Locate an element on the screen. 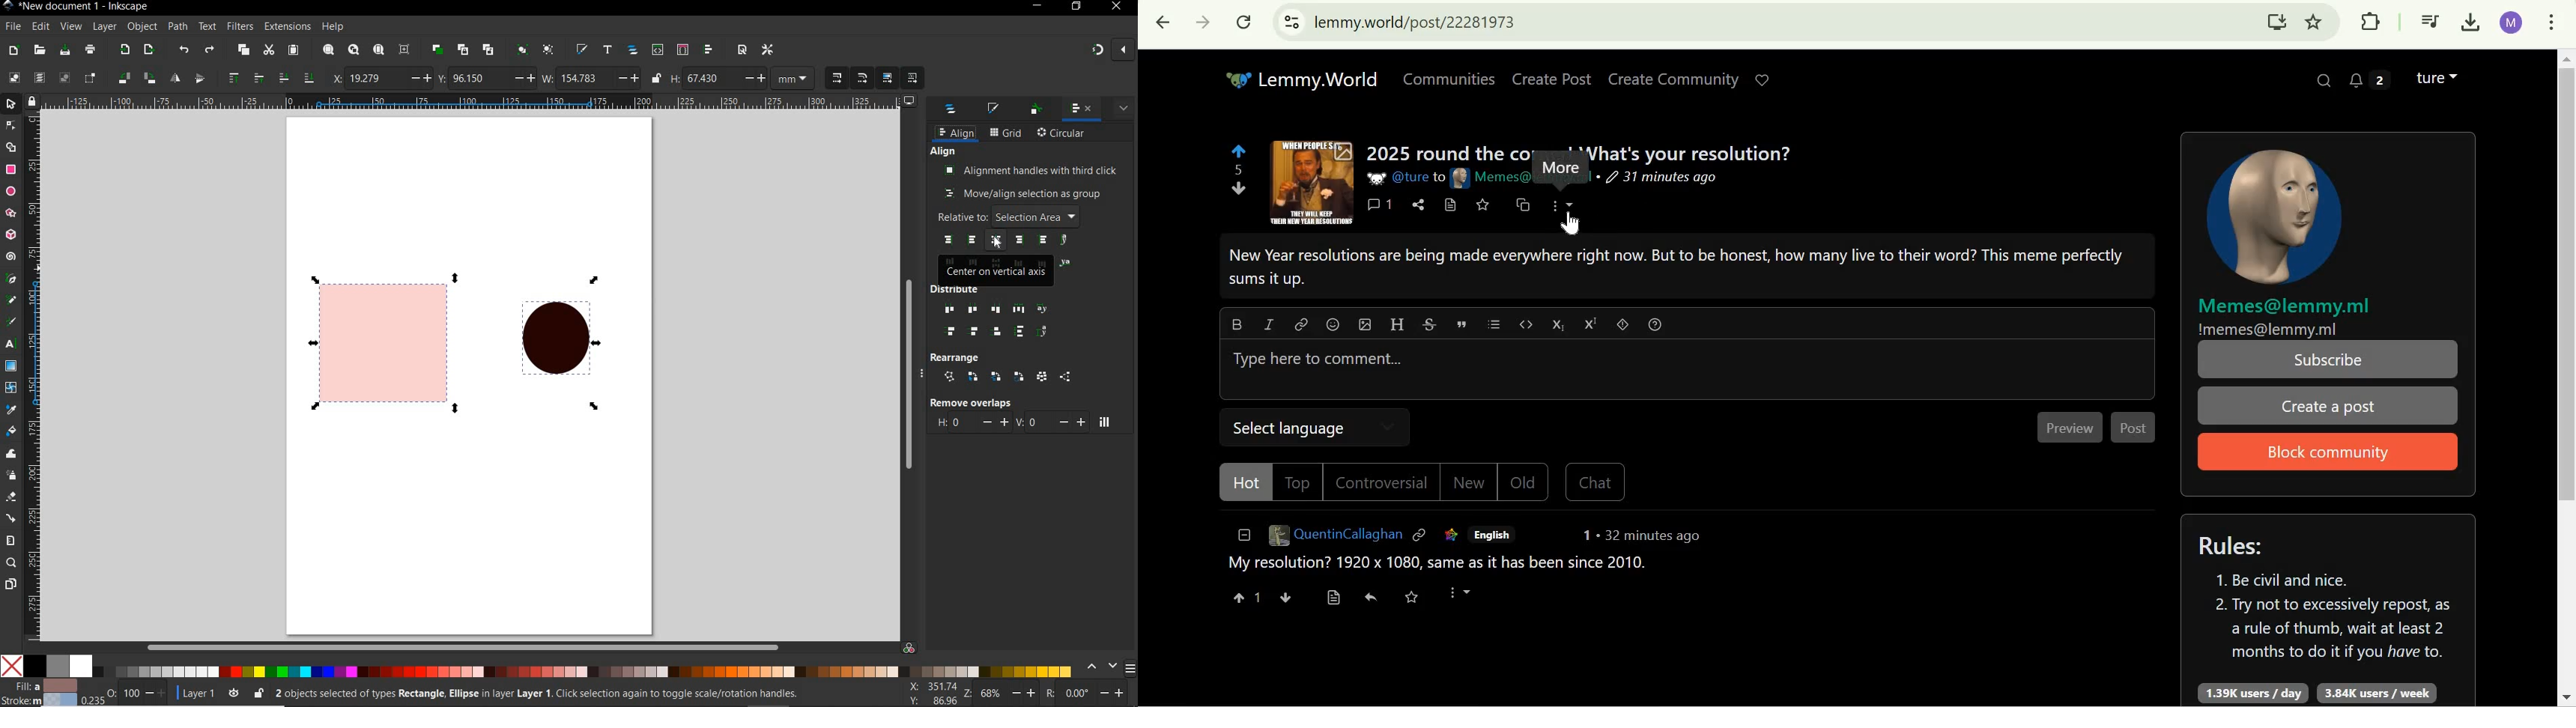 The height and width of the screenshot is (728, 2576). open file dialog is located at coordinates (40, 51).